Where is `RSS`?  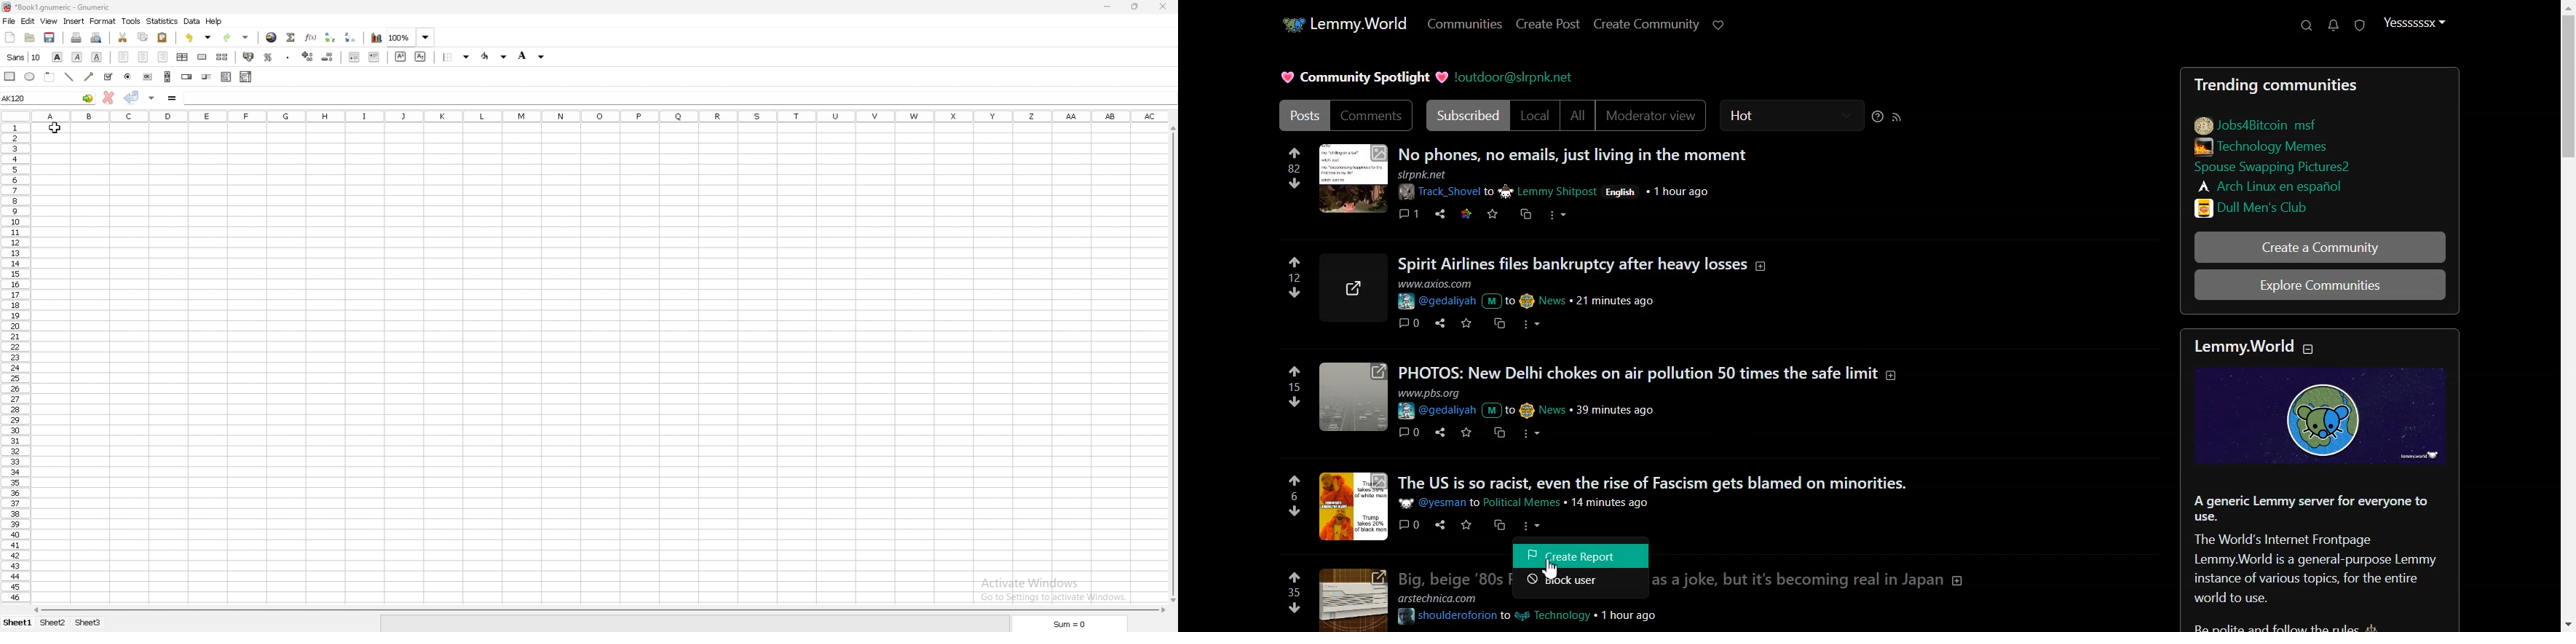
RSS is located at coordinates (1897, 116).